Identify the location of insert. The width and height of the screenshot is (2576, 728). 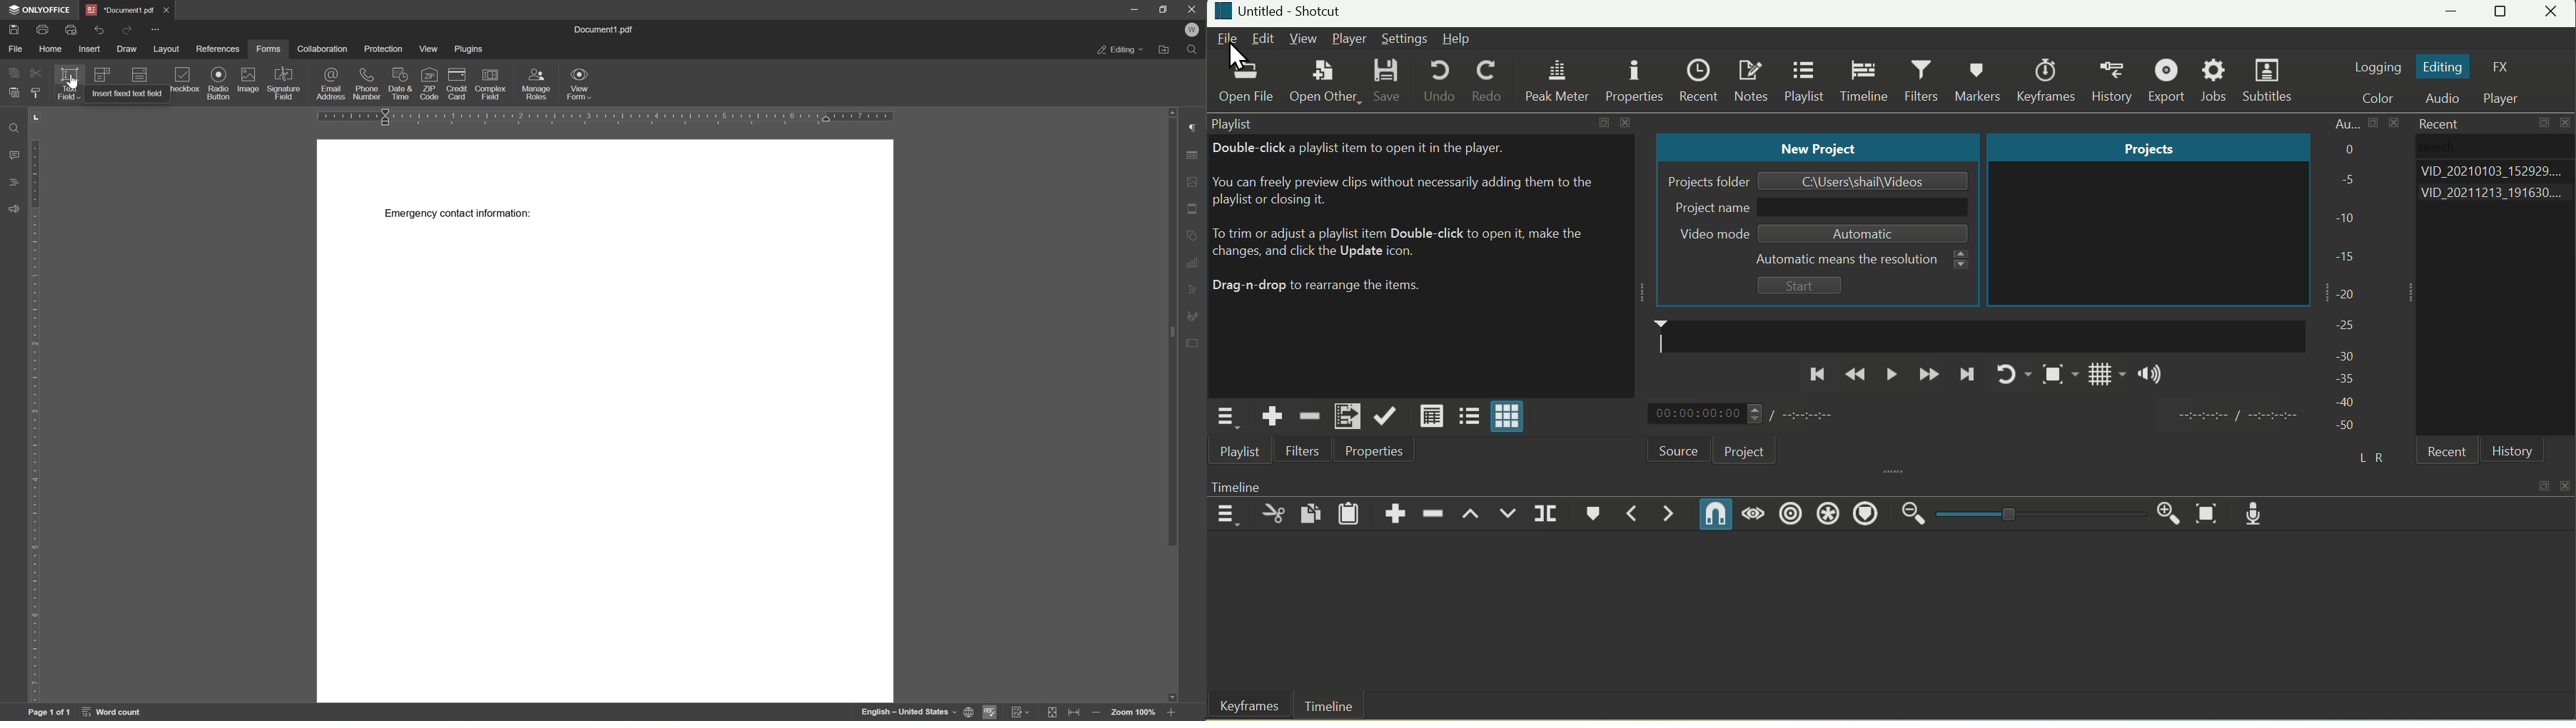
(90, 49).